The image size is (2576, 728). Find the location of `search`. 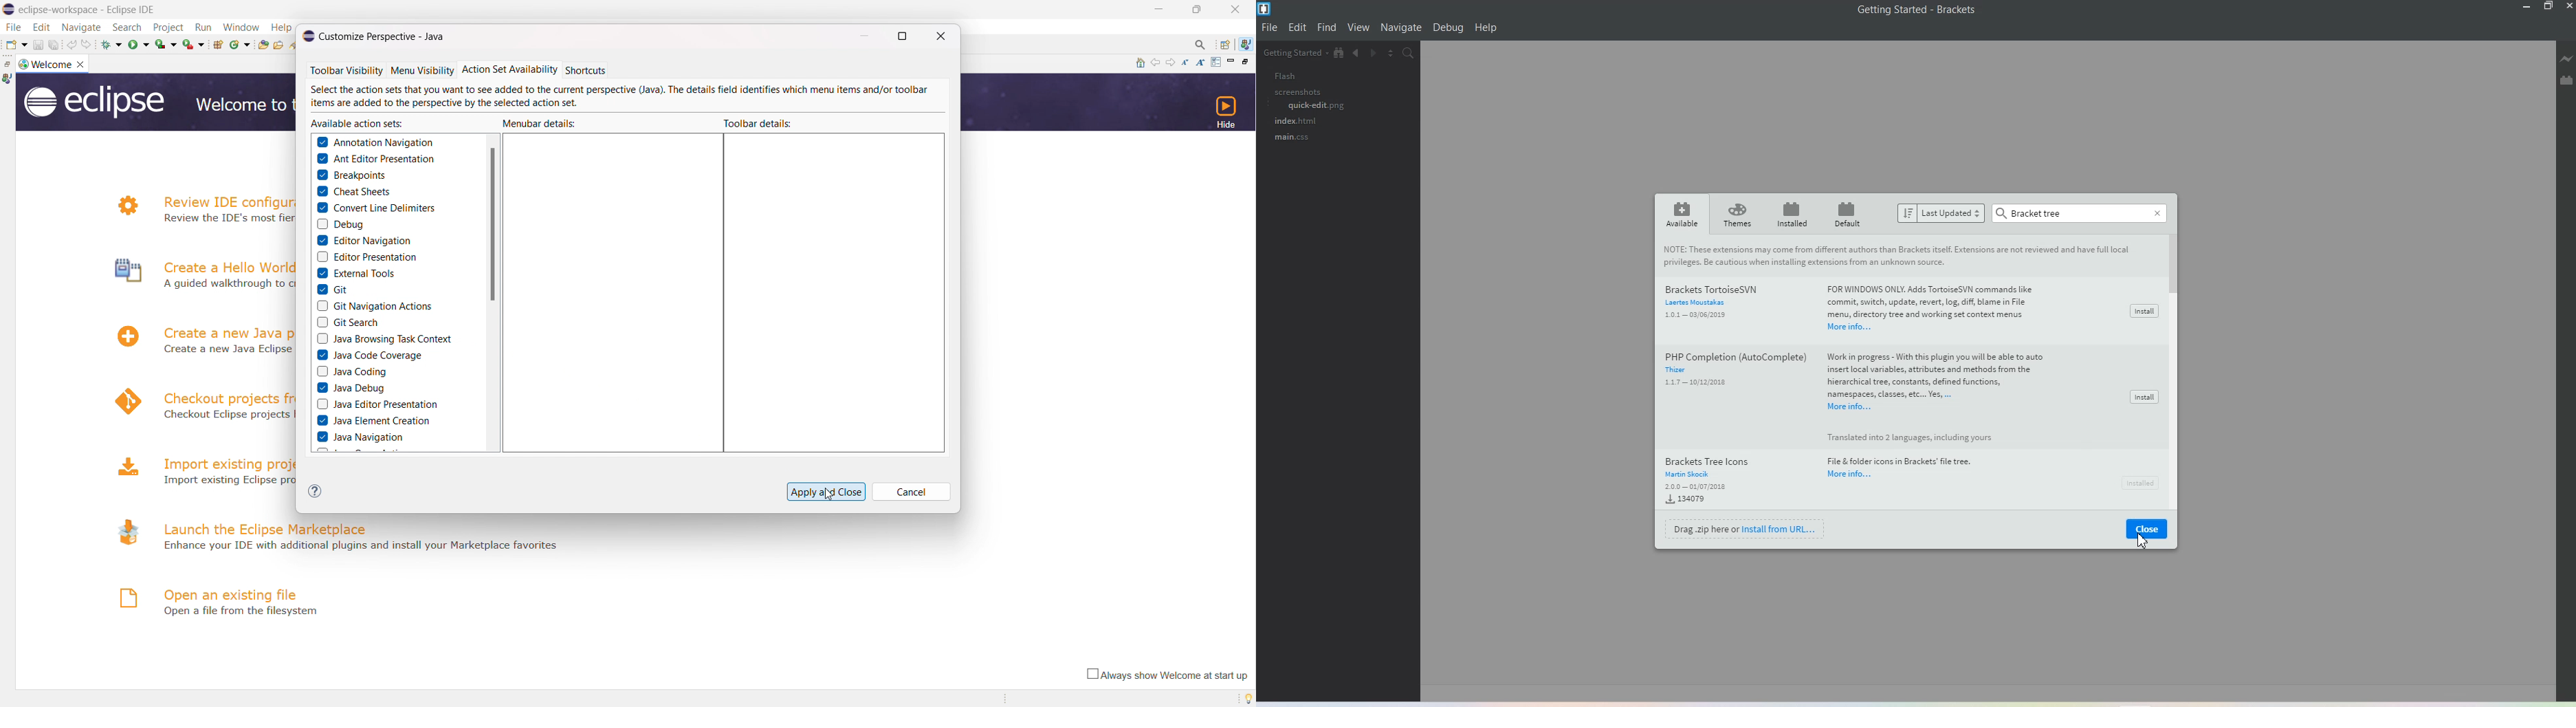

search is located at coordinates (128, 27).